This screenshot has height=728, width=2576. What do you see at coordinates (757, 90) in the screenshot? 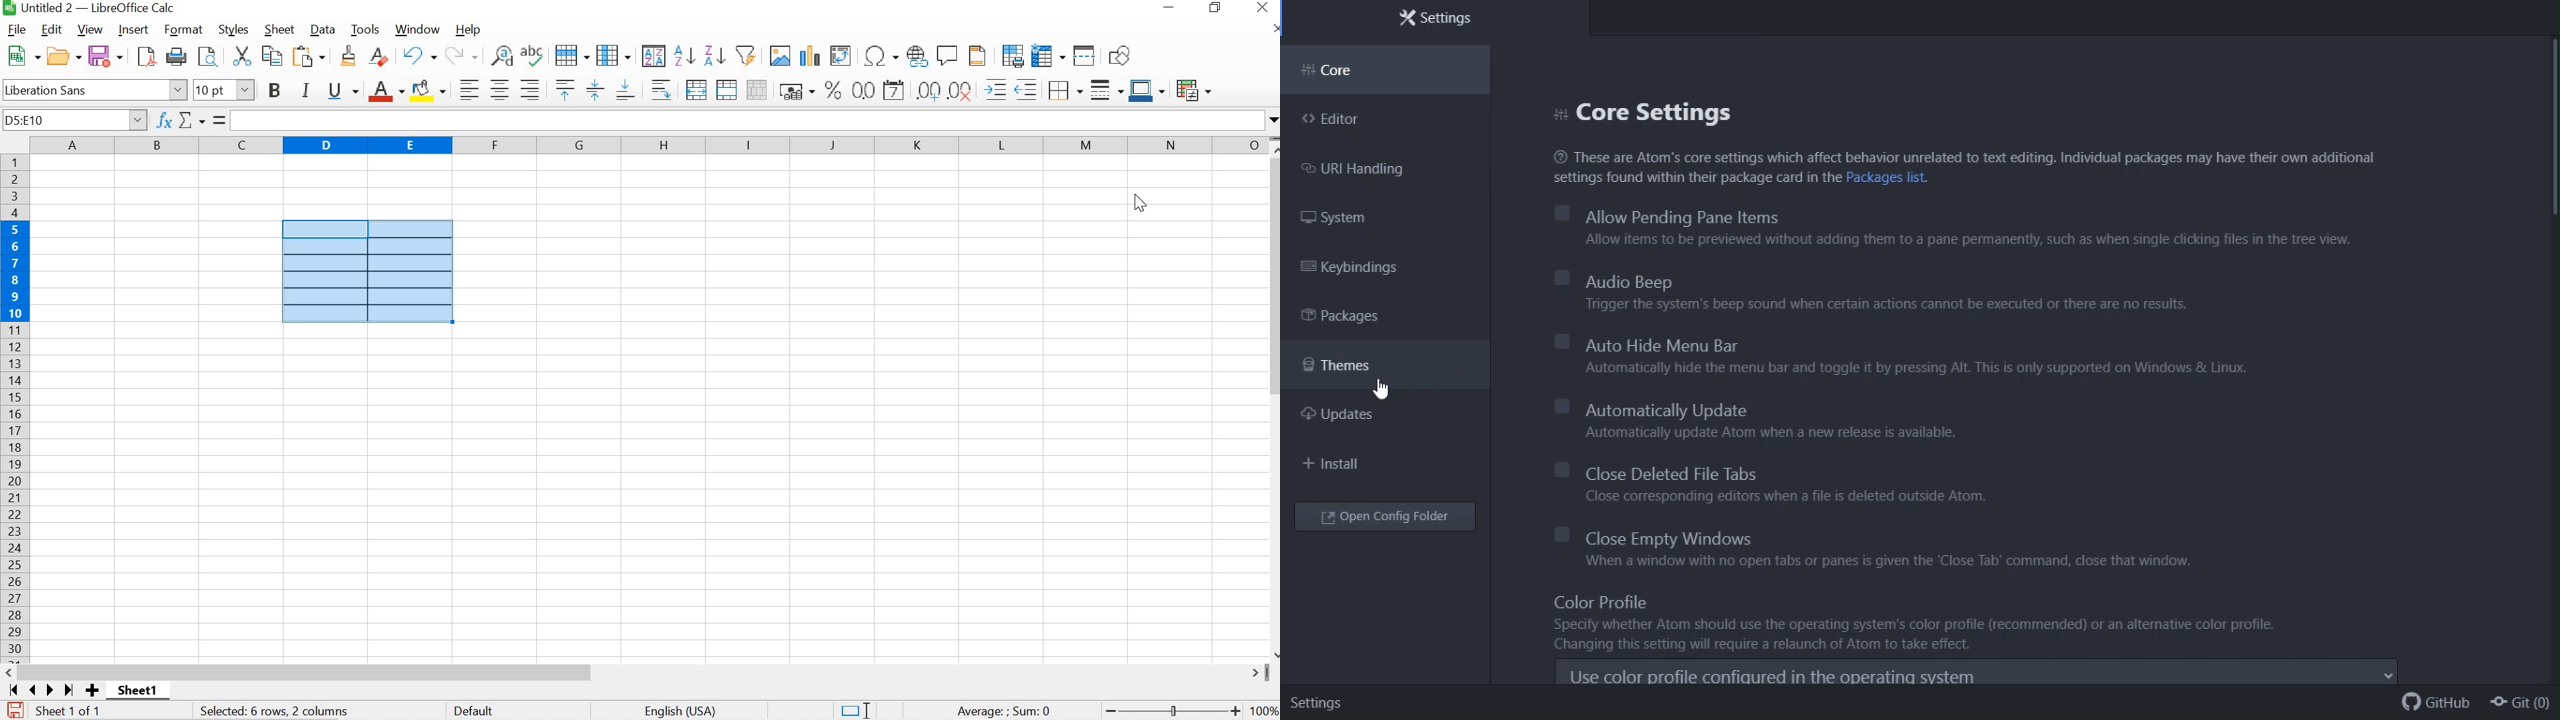
I see `unmerge cells` at bounding box center [757, 90].